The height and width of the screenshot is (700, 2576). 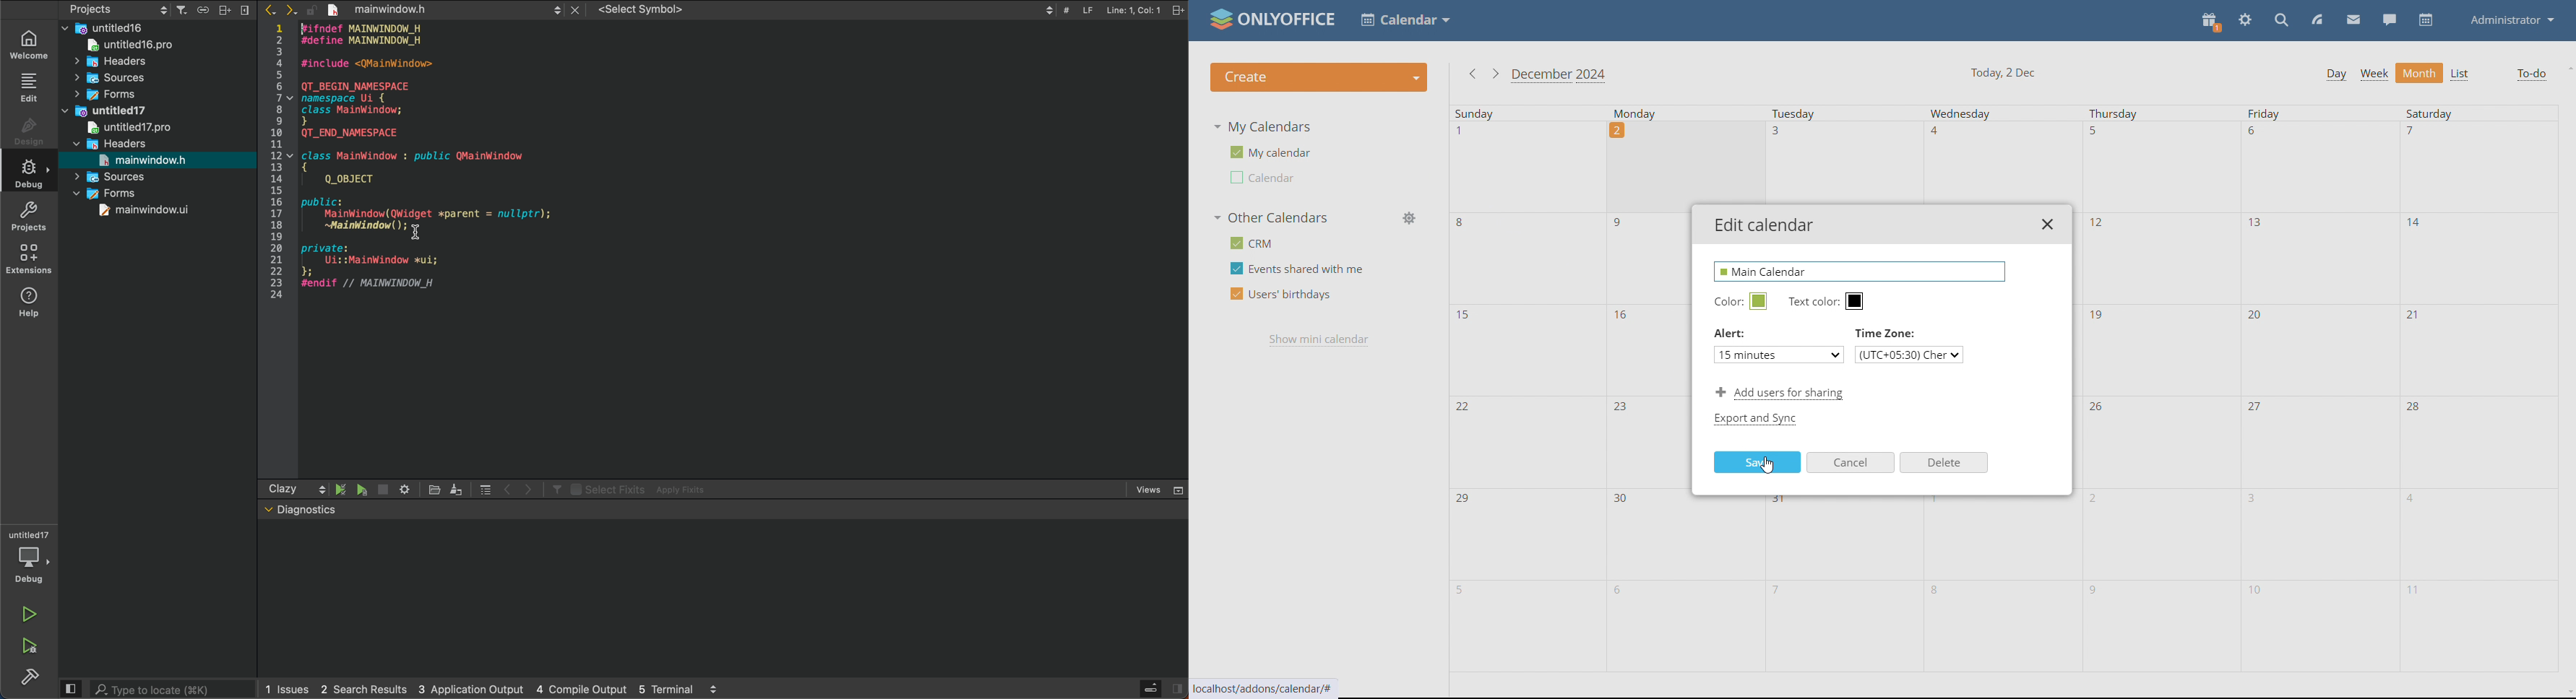 What do you see at coordinates (341, 489) in the screenshot?
I see `pause/resume` at bounding box center [341, 489].